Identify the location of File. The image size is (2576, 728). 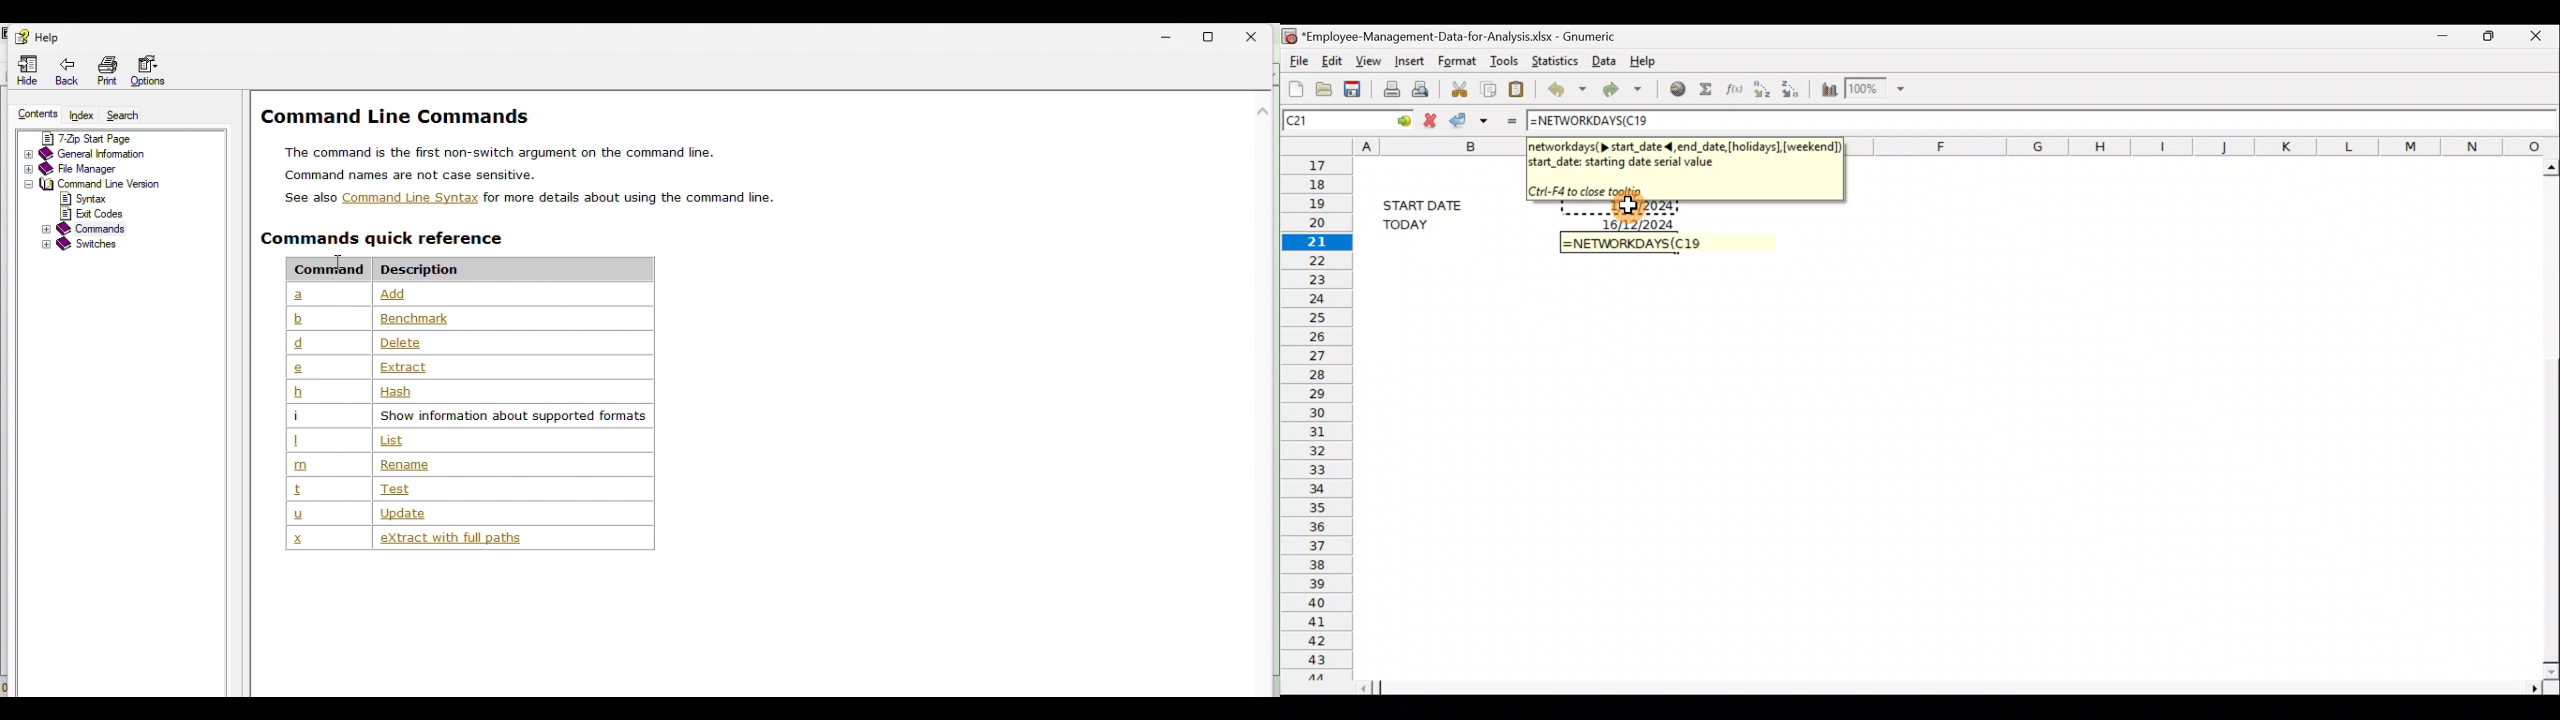
(1297, 59).